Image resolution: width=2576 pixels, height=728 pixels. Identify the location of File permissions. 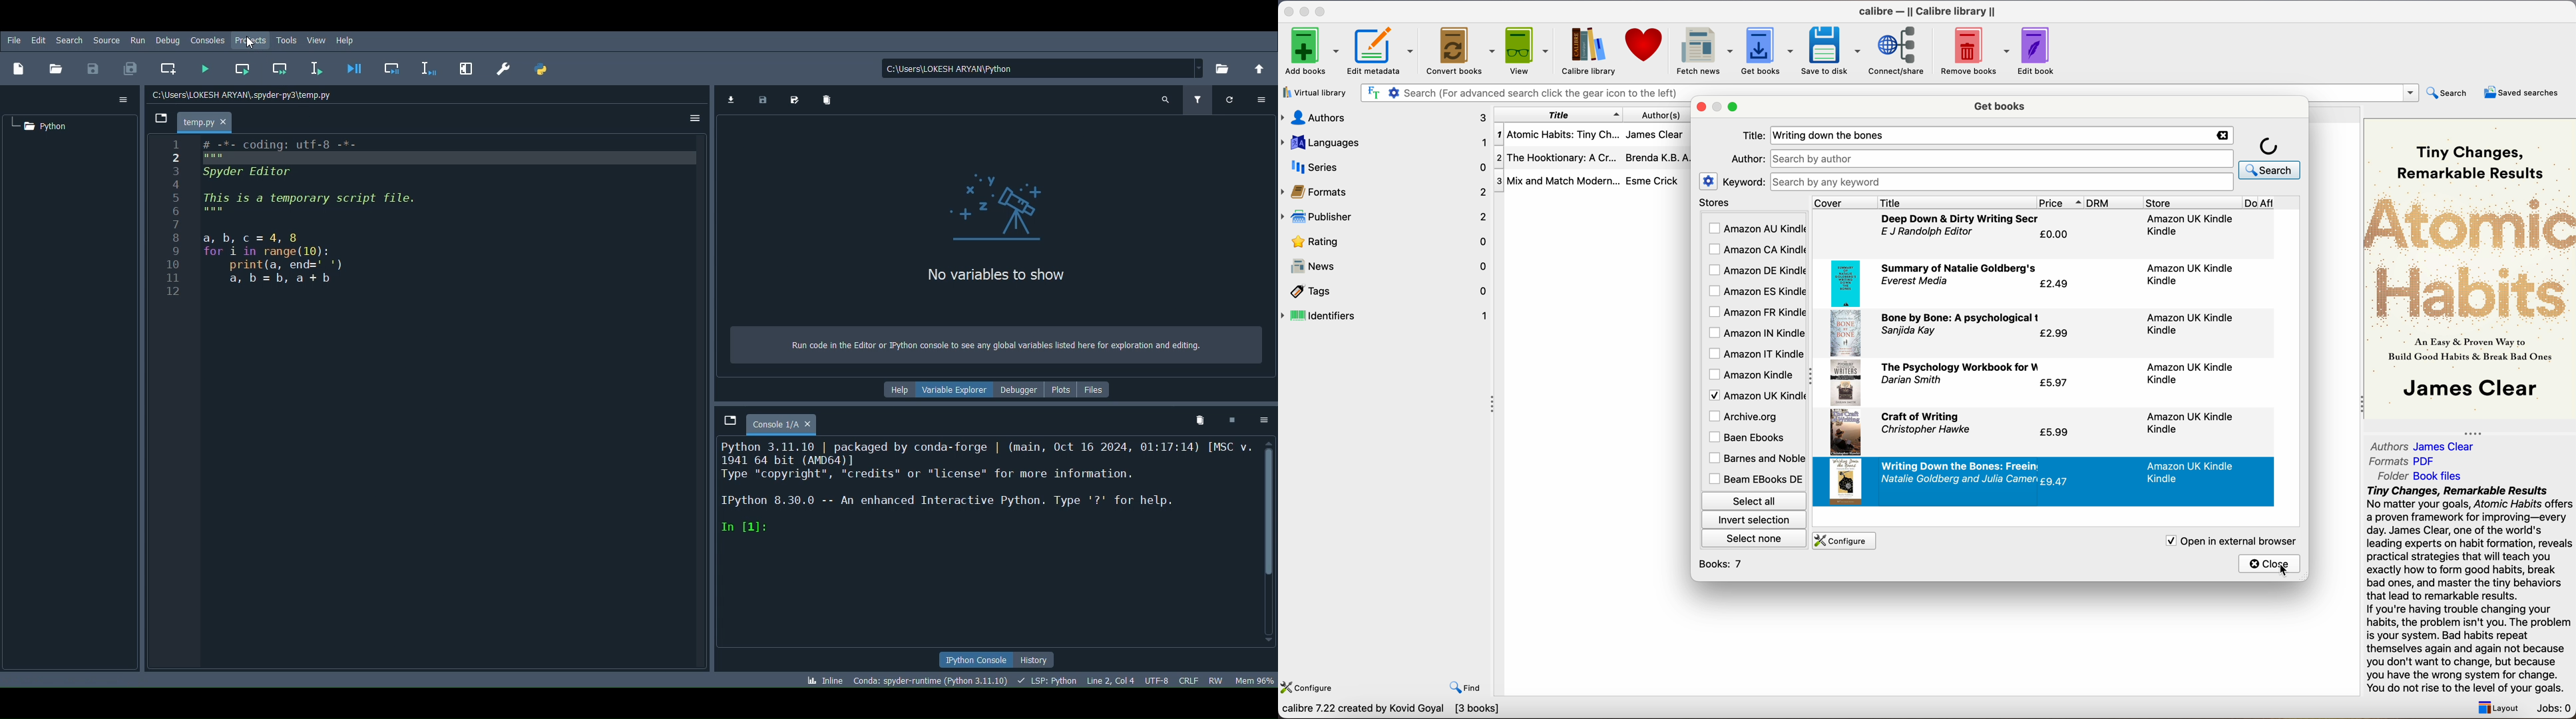
(1215, 680).